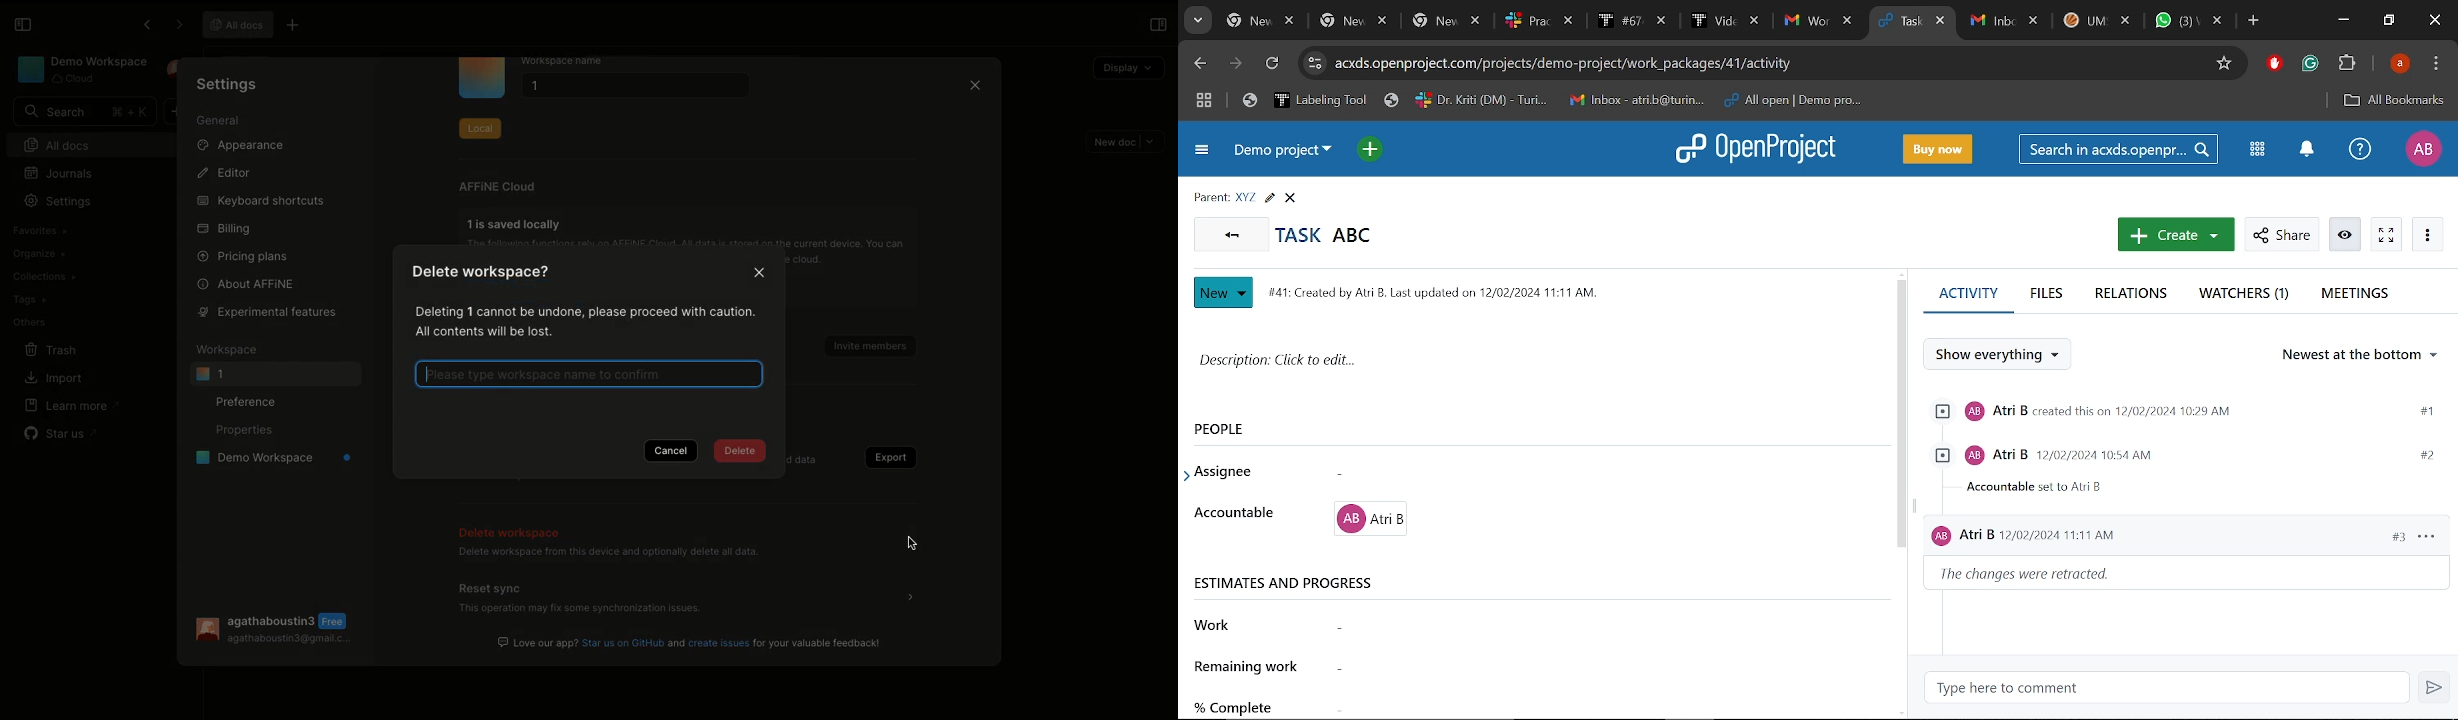 The image size is (2464, 728). Describe the element at coordinates (2096, 23) in the screenshot. I see `Other tabs` at that location.